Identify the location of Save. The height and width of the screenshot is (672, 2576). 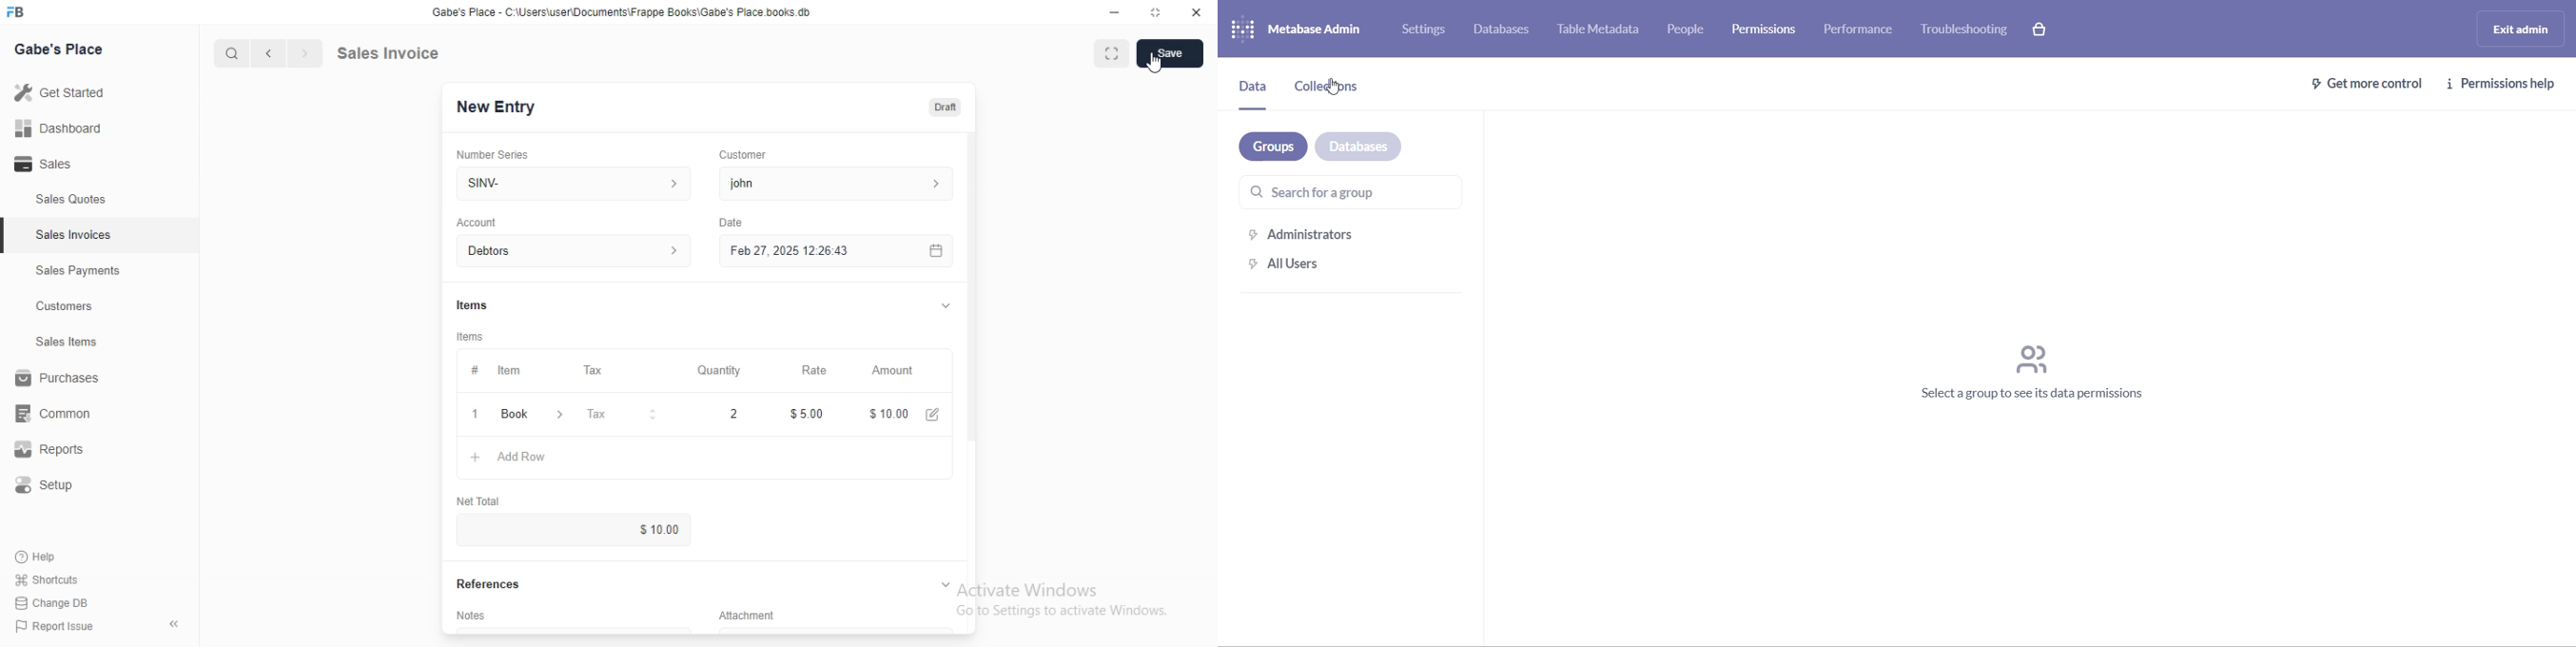
(1173, 53).